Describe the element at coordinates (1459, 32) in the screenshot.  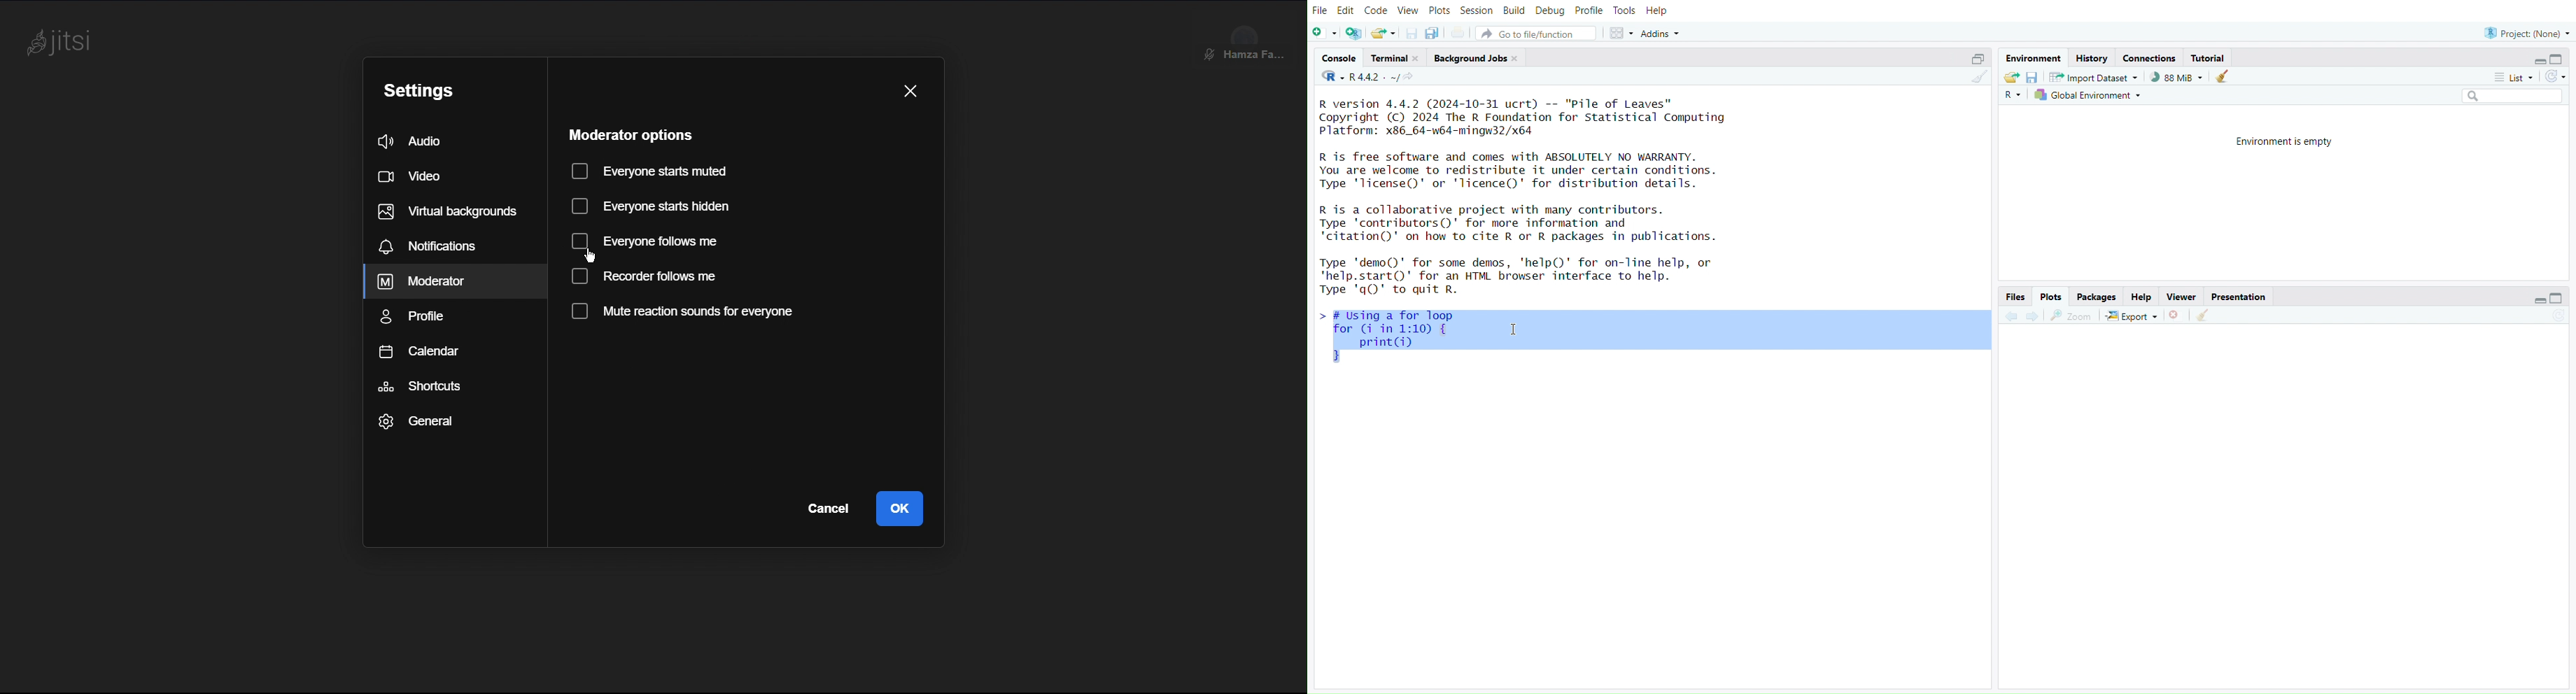
I see `print current file` at that location.